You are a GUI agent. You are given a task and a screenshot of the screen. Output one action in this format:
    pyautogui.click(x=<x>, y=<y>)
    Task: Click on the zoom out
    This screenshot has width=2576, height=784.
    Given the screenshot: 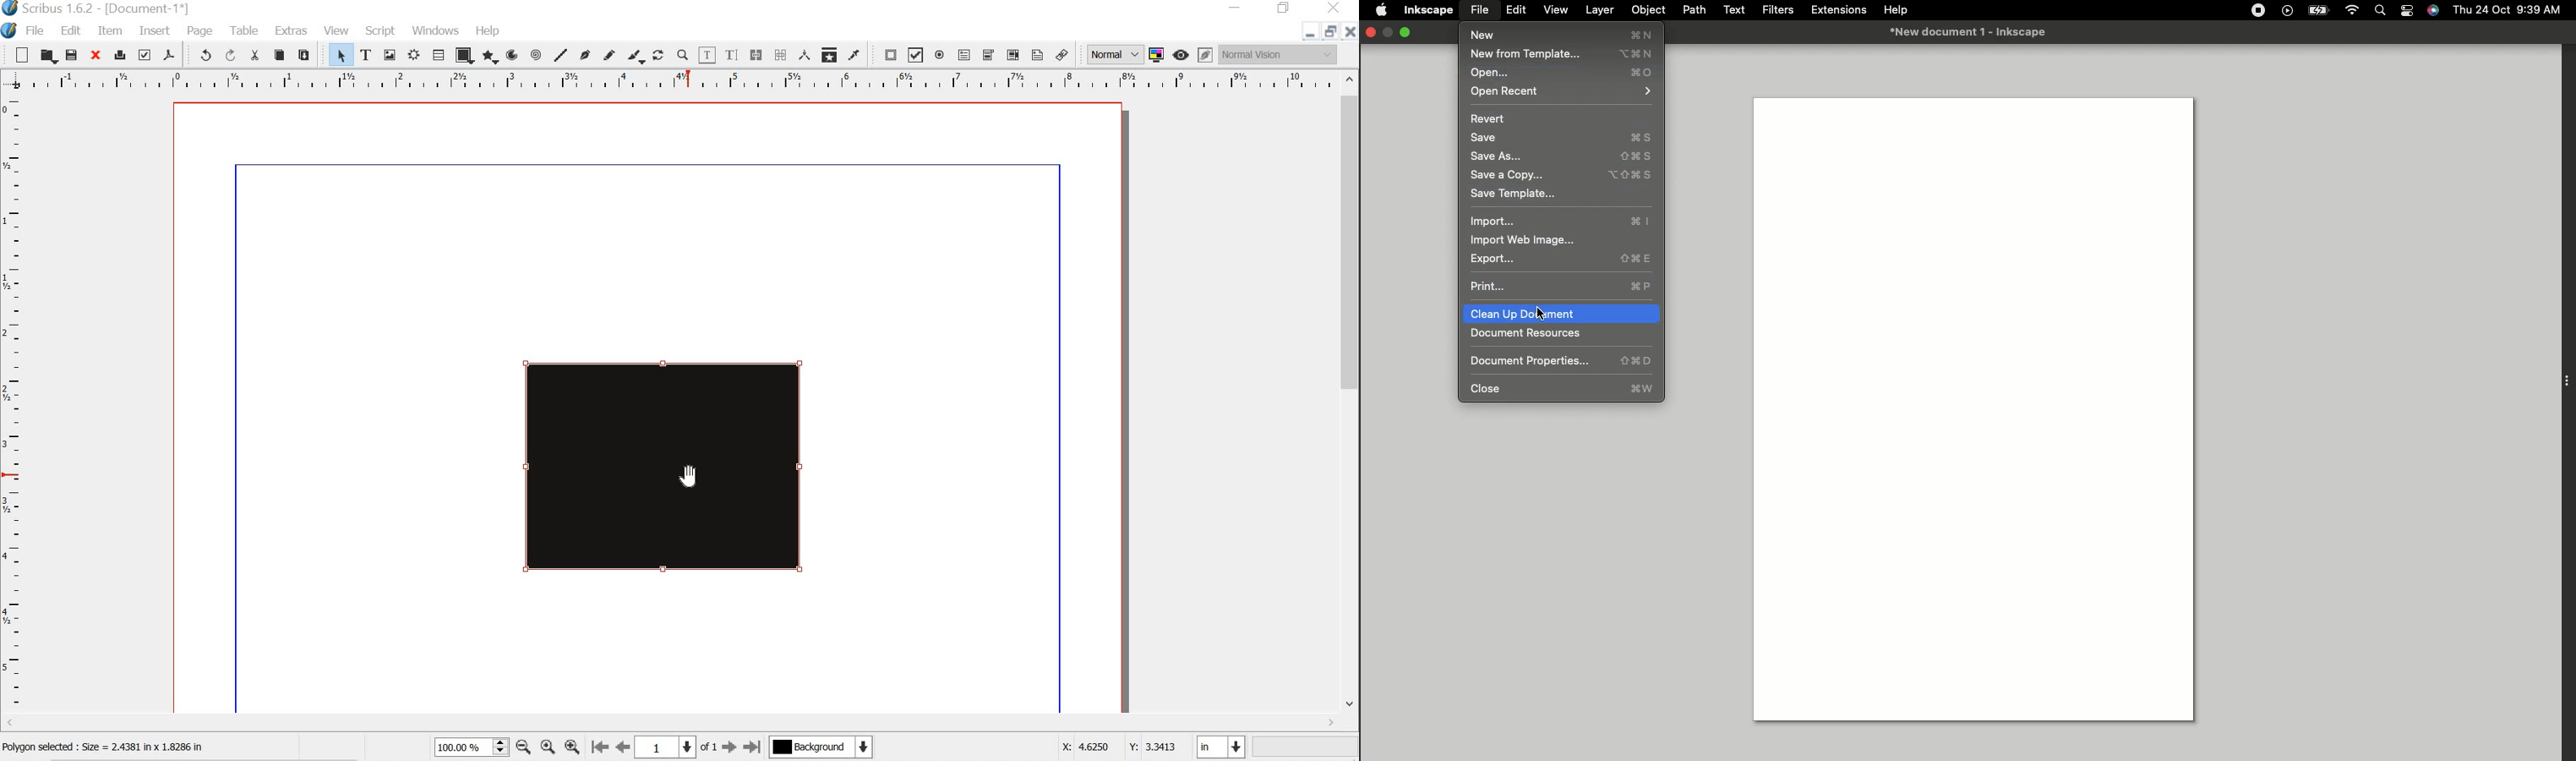 What is the action you would take?
    pyautogui.click(x=523, y=748)
    